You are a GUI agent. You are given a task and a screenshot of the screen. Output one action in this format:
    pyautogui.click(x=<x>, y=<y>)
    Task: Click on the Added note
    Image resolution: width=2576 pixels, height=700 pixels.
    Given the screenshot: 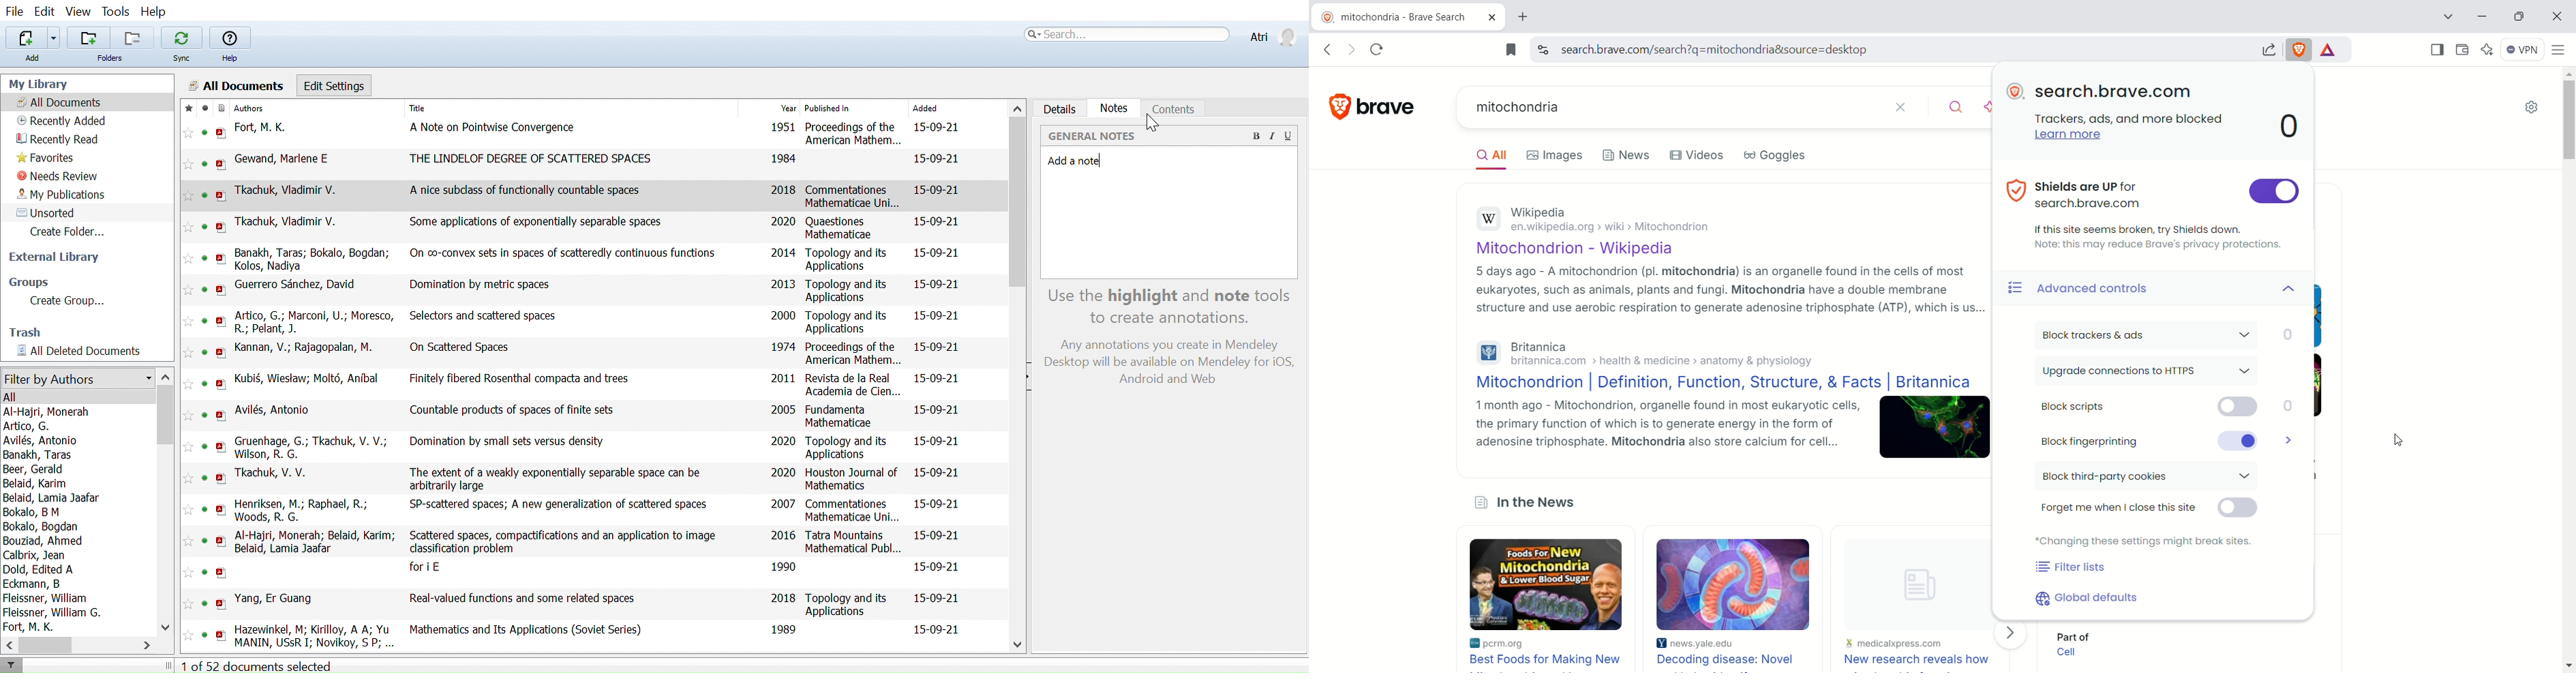 What is the action you would take?
    pyautogui.click(x=1077, y=163)
    